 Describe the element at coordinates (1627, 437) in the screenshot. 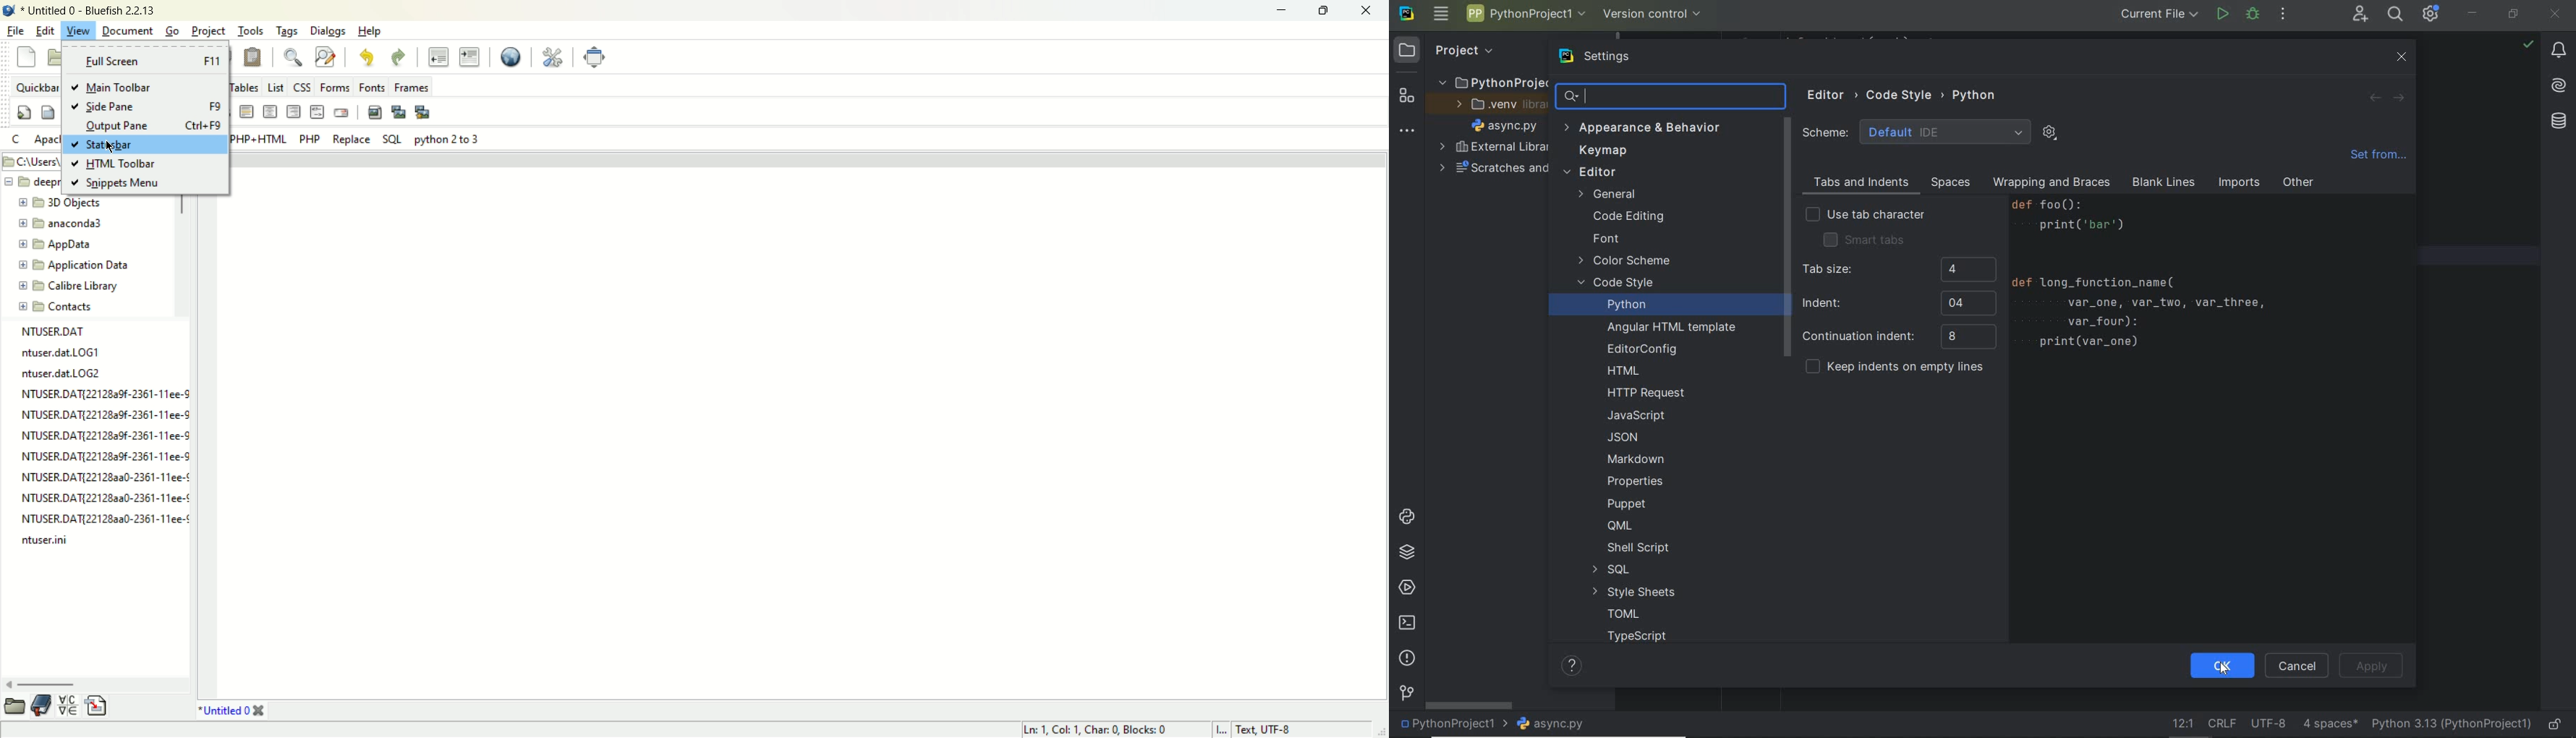

I see `JSON` at that location.